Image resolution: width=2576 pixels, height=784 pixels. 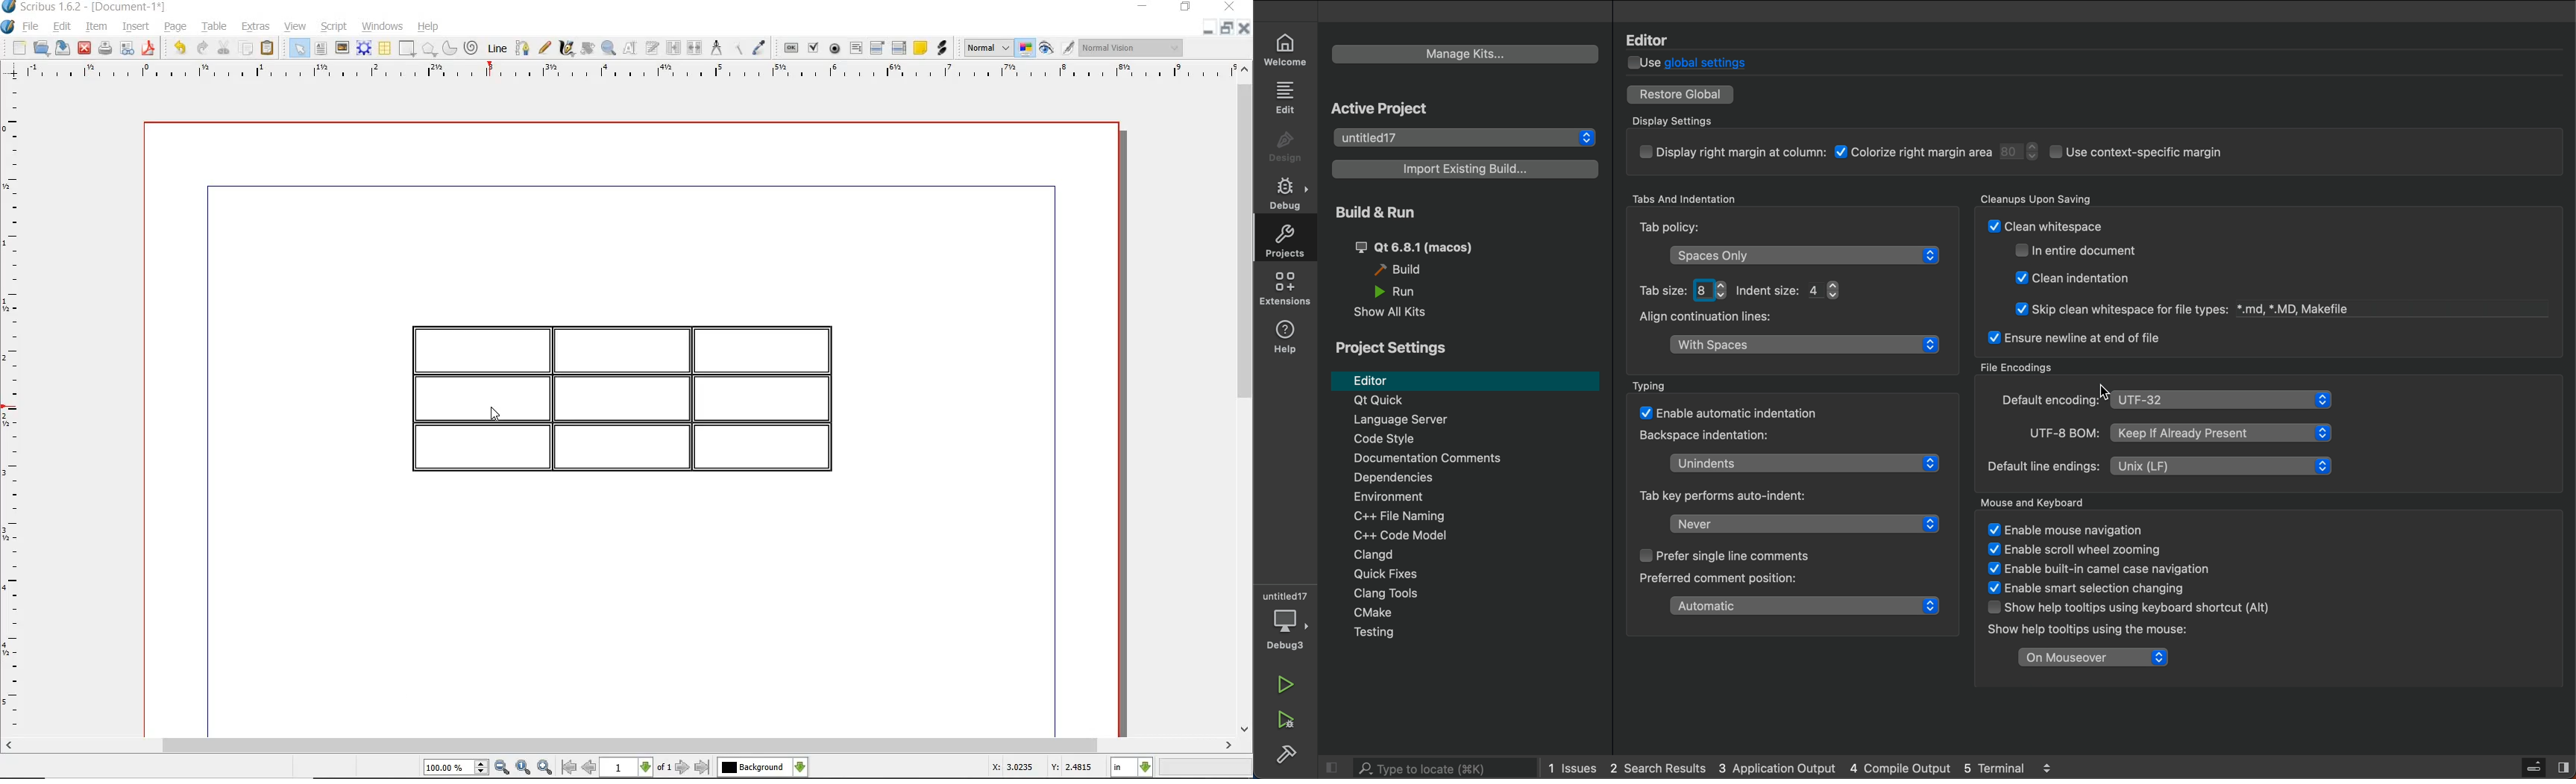 What do you see at coordinates (2092, 567) in the screenshot?
I see `enable built-in camel case` at bounding box center [2092, 567].